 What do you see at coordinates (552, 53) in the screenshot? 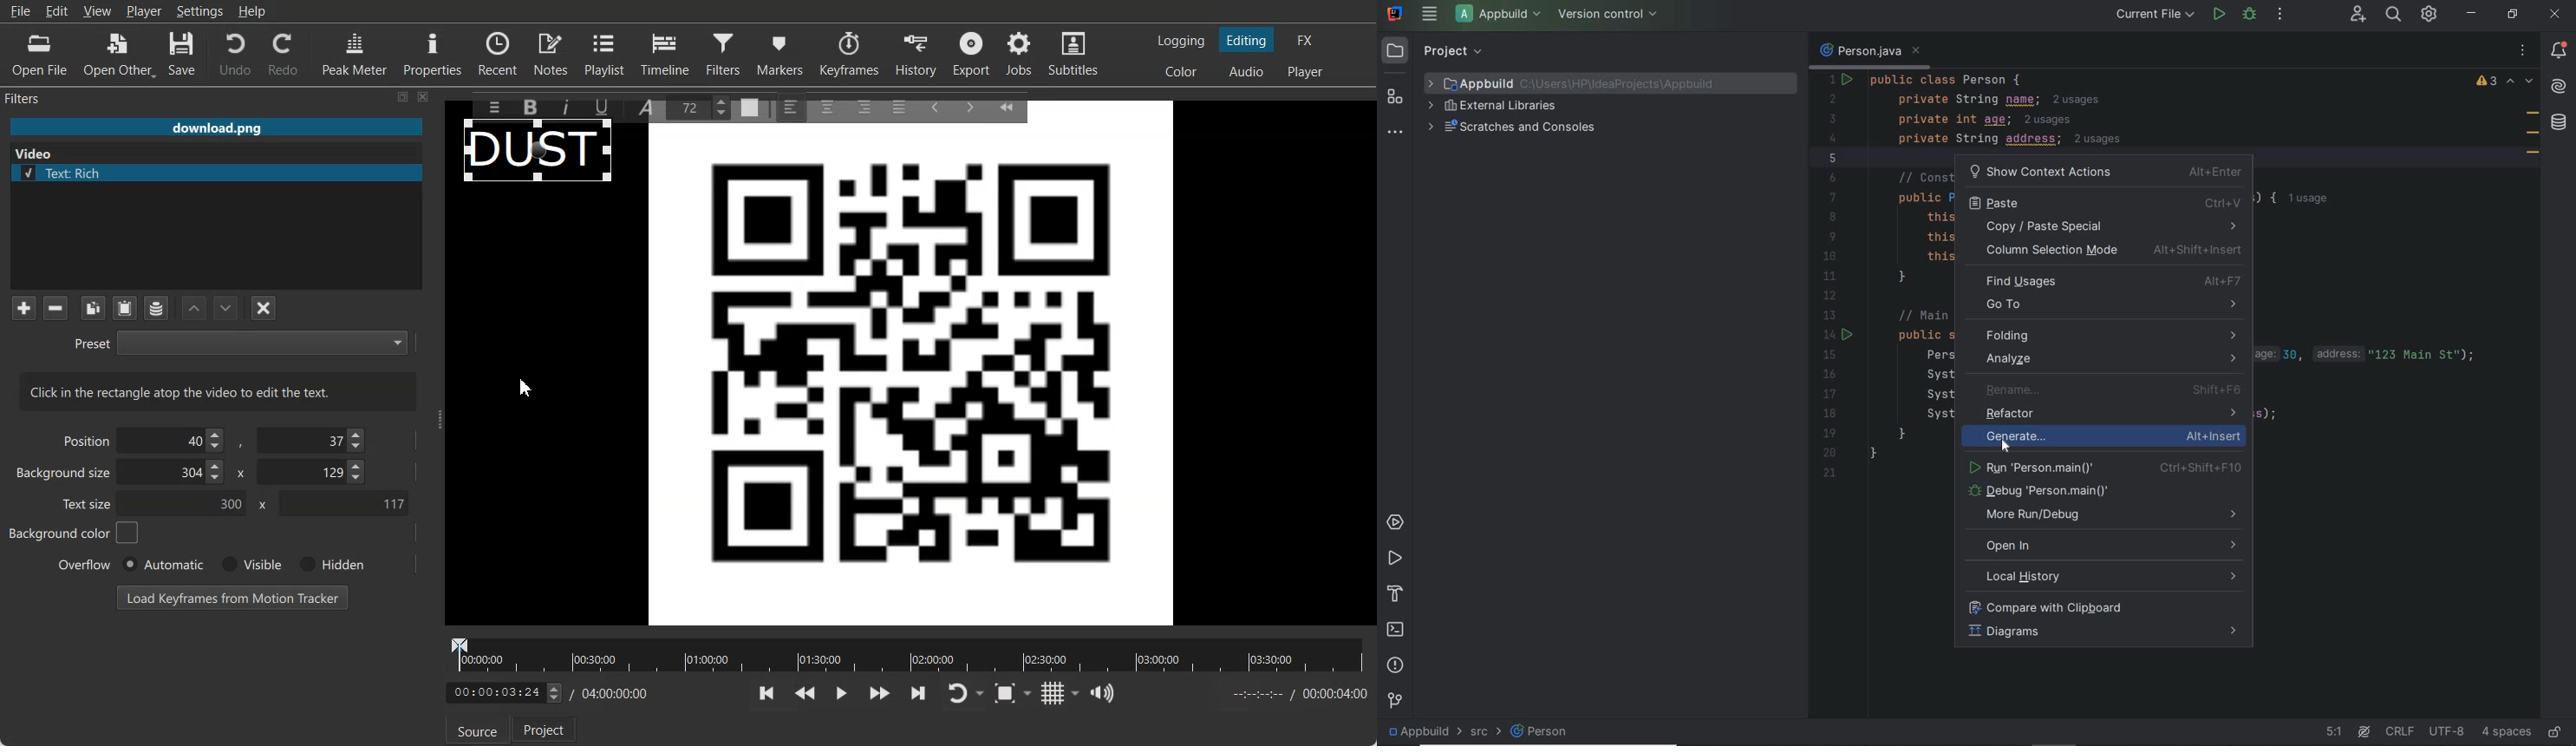
I see `Notes` at bounding box center [552, 53].